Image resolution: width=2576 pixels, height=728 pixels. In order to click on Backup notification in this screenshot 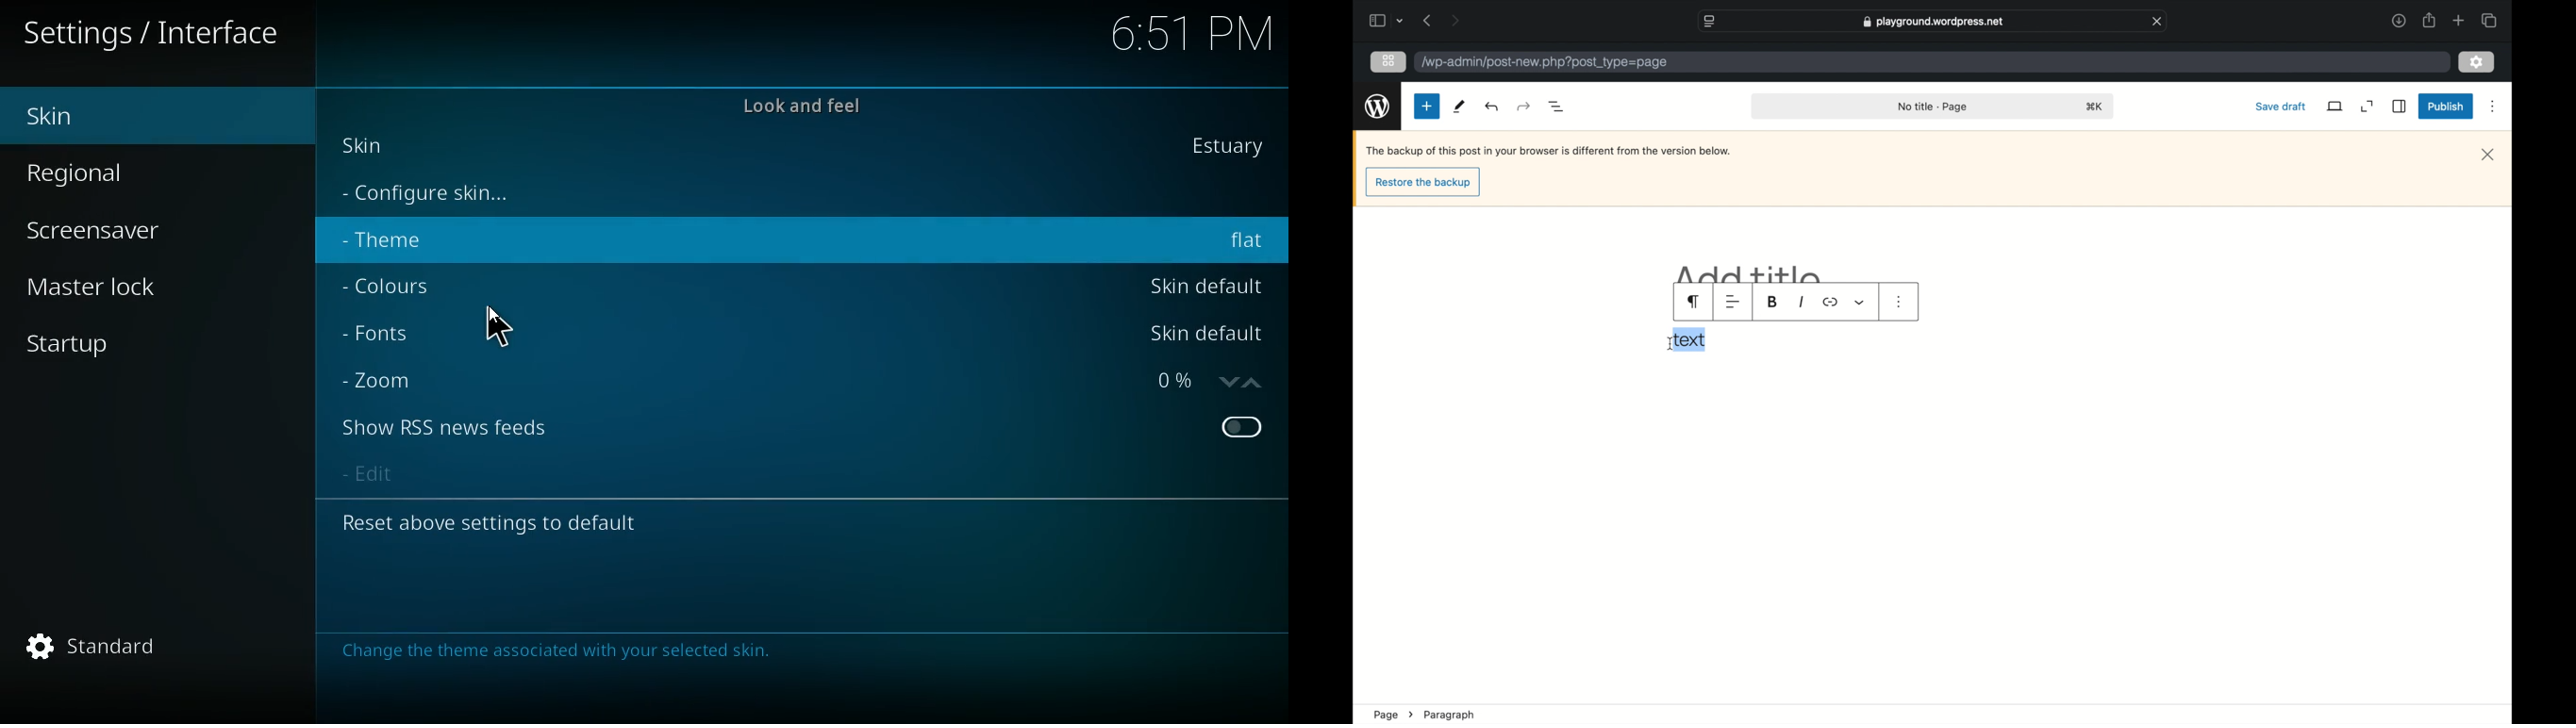, I will do `click(1550, 151)`.